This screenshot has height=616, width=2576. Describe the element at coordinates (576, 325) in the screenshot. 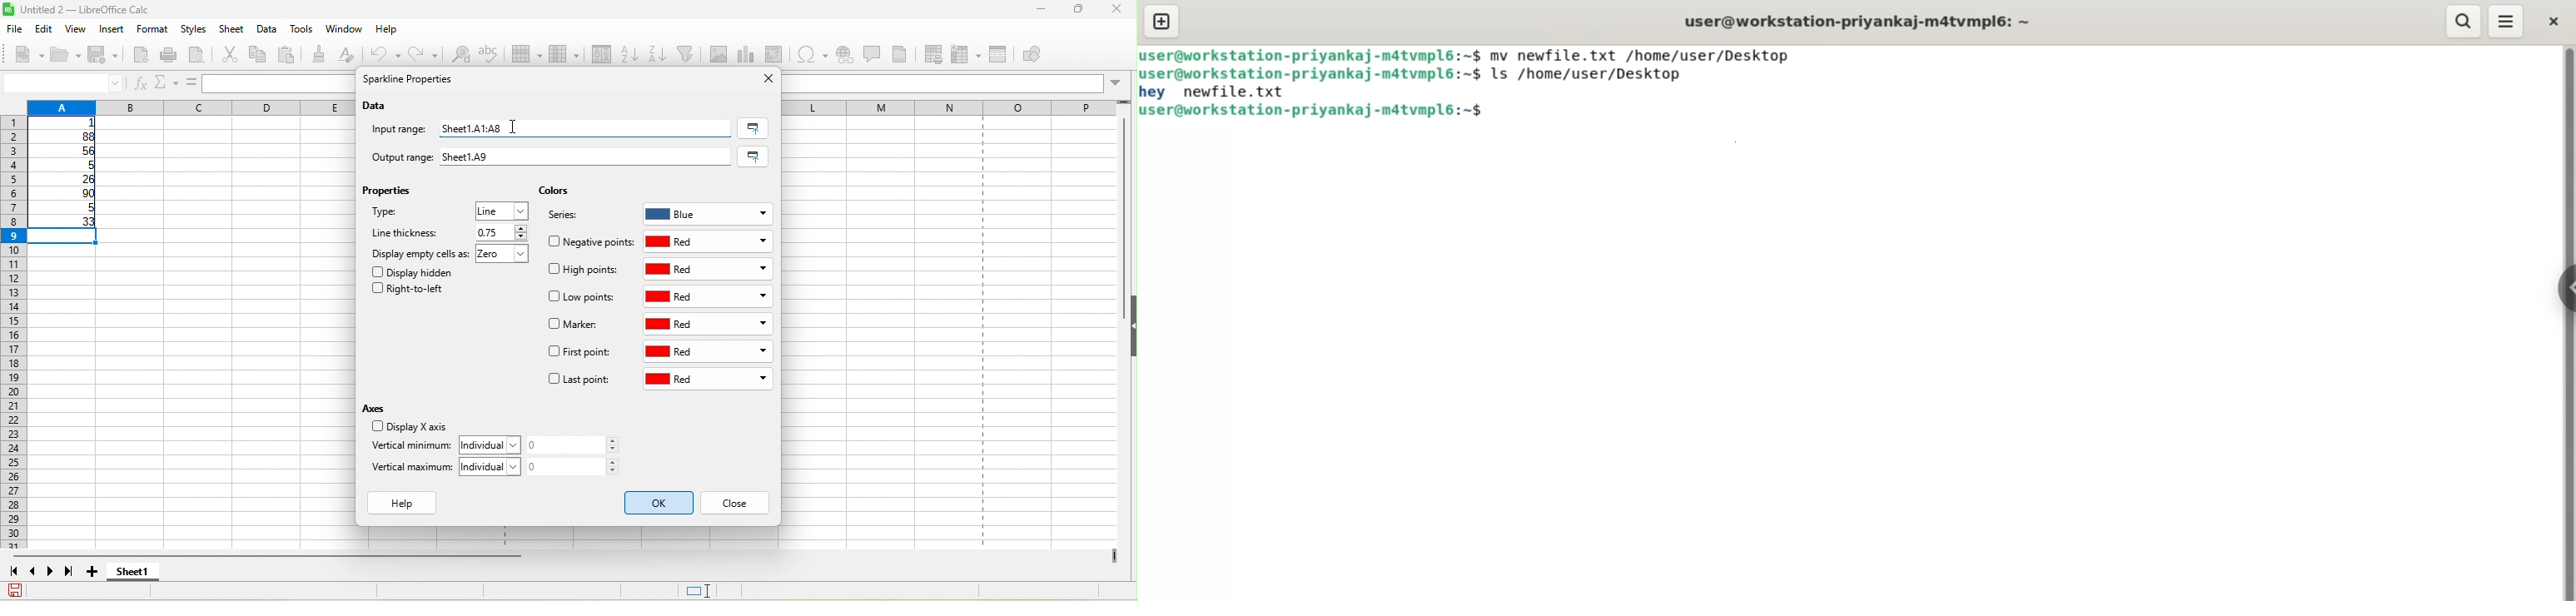

I see `marker` at that location.